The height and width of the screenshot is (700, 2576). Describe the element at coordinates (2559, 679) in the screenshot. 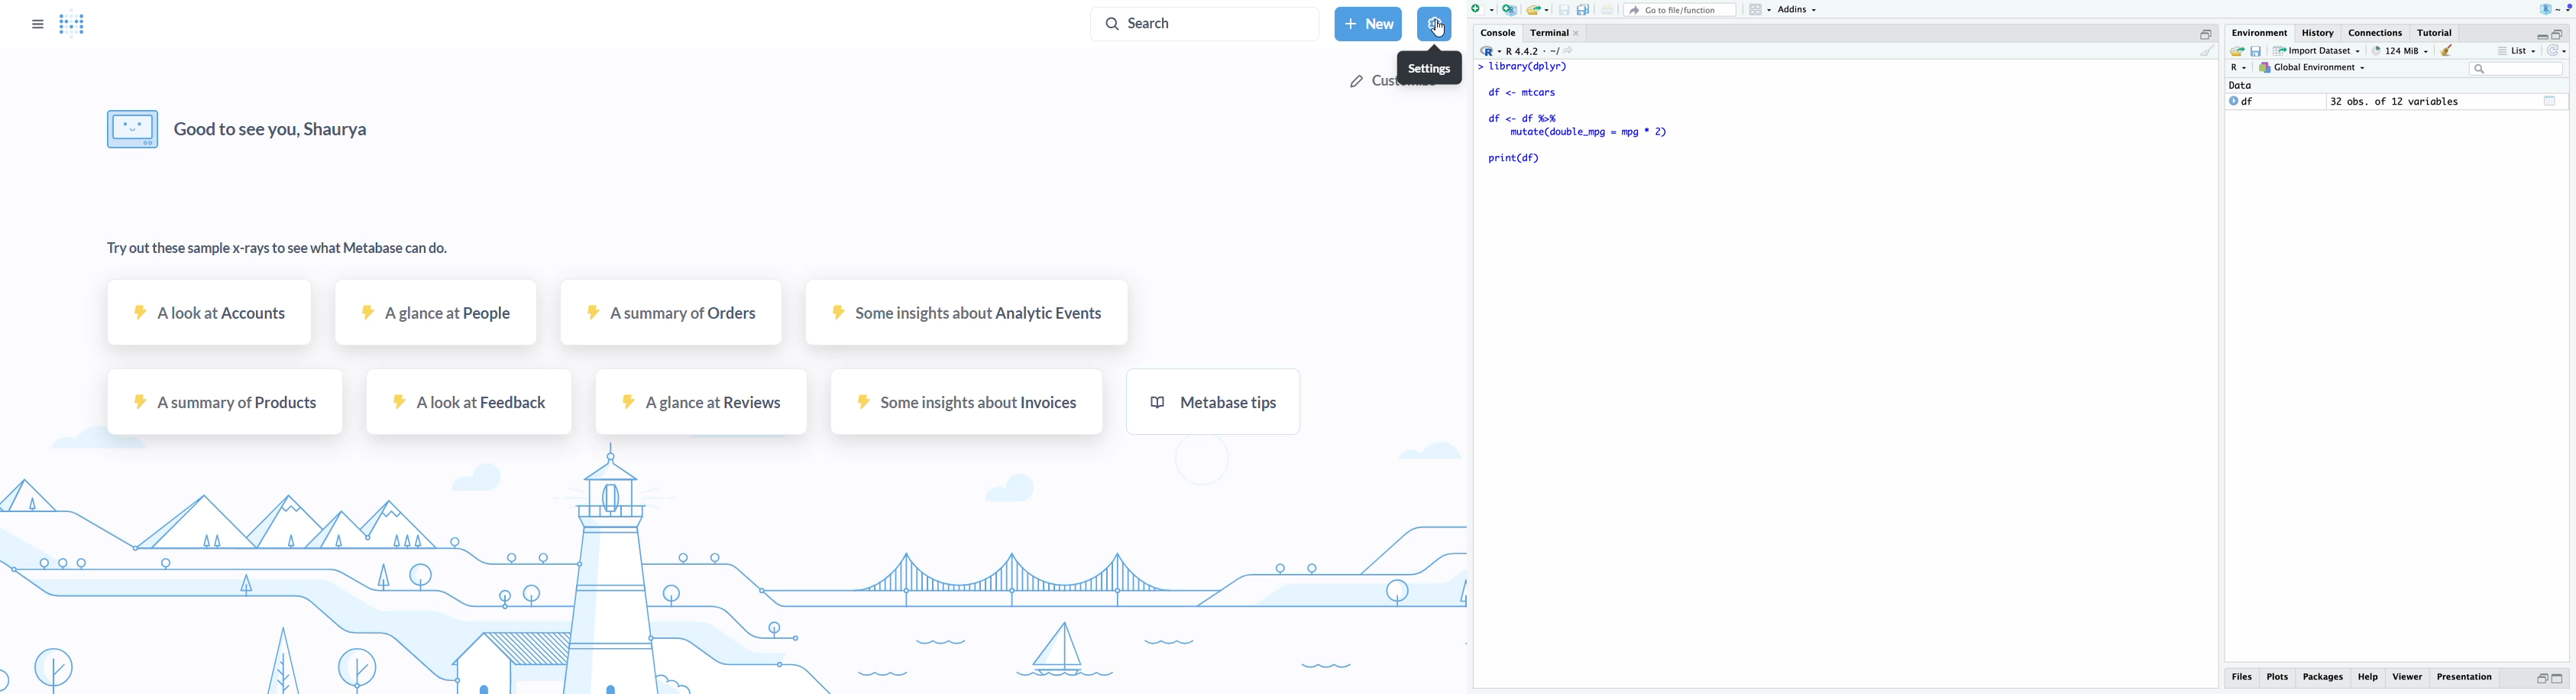

I see `switch to full view` at that location.